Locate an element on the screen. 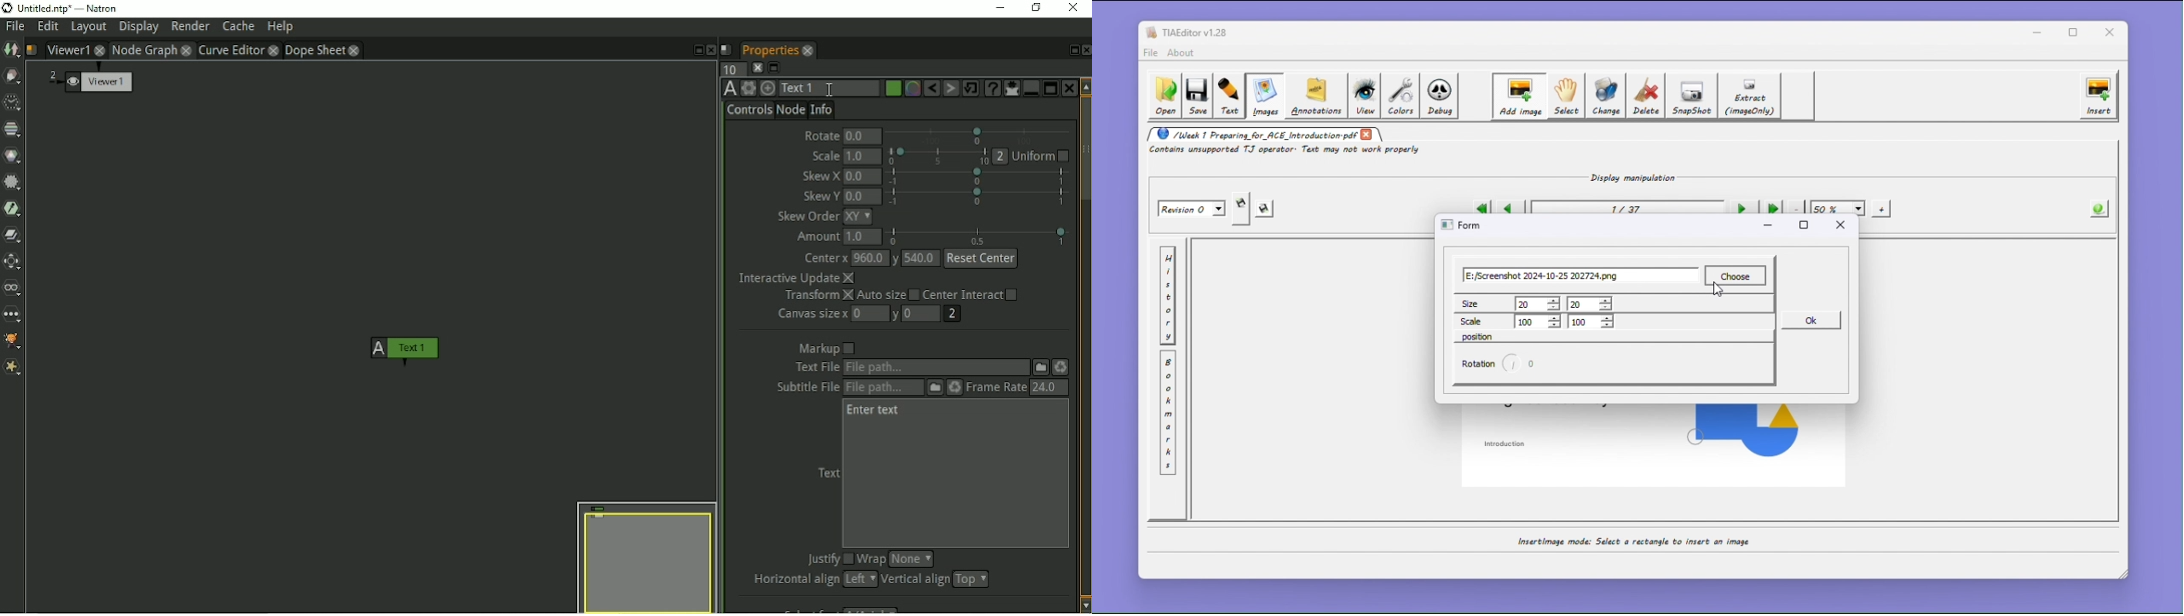  Canvas size is located at coordinates (812, 316).